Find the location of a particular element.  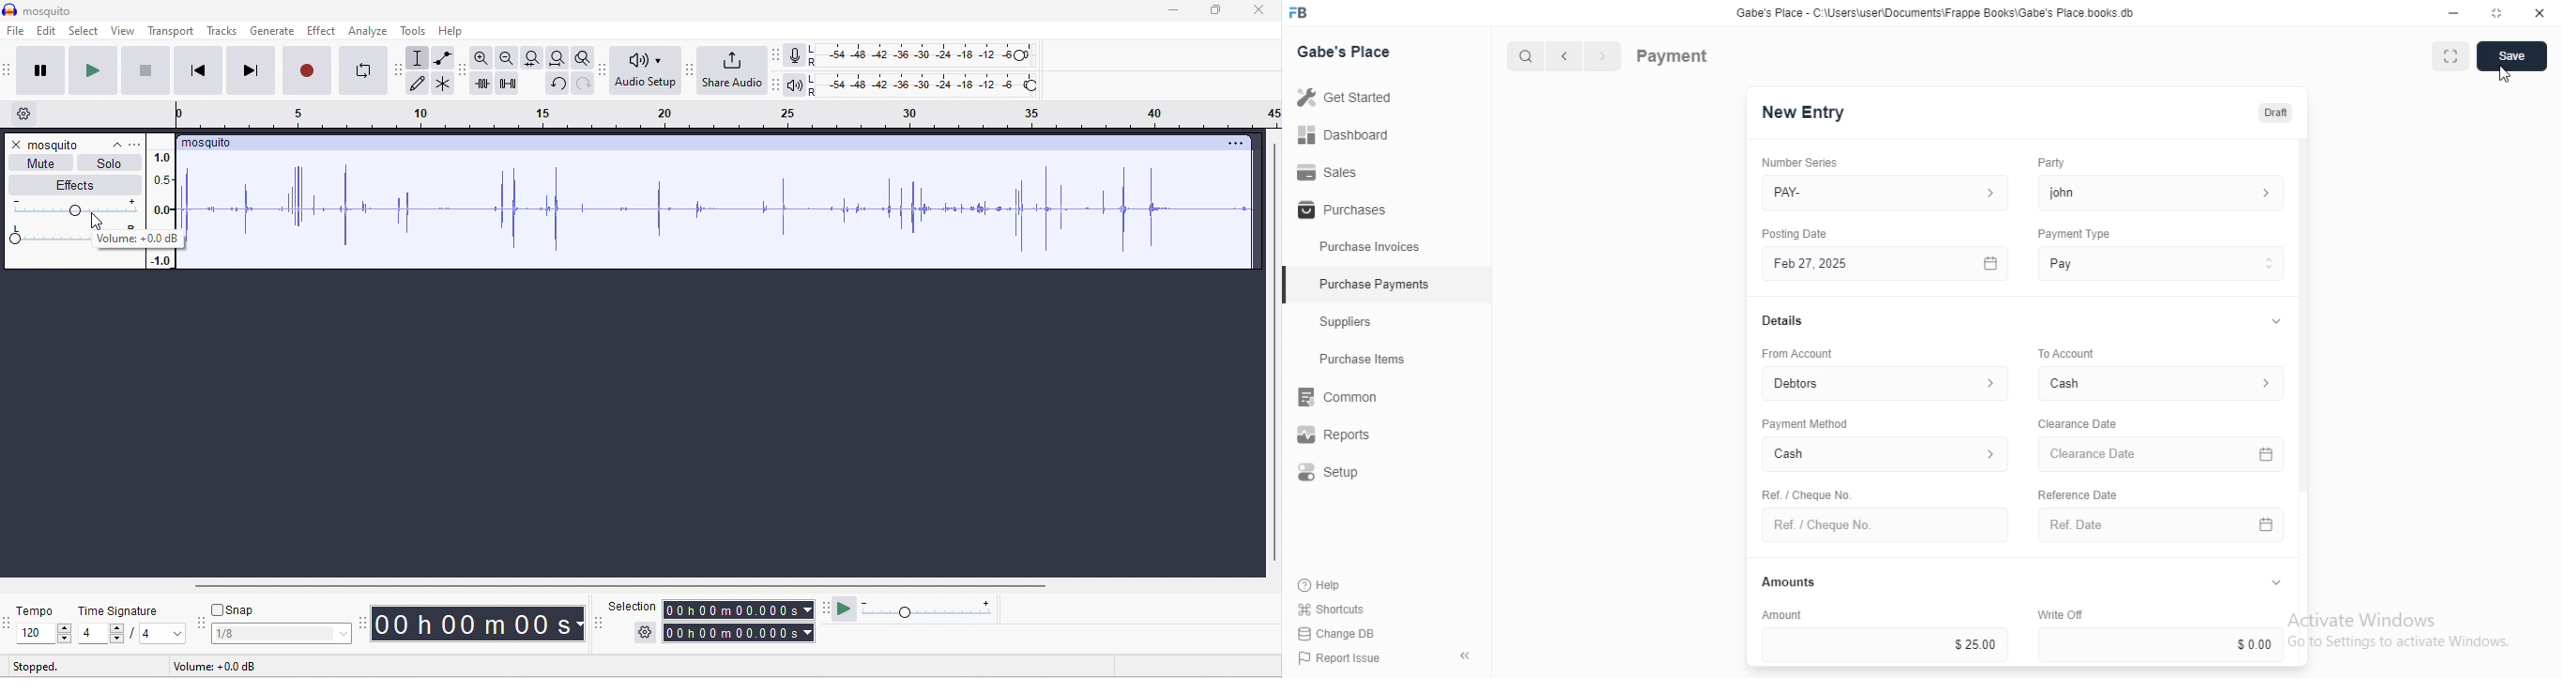

timeline is located at coordinates (727, 116).